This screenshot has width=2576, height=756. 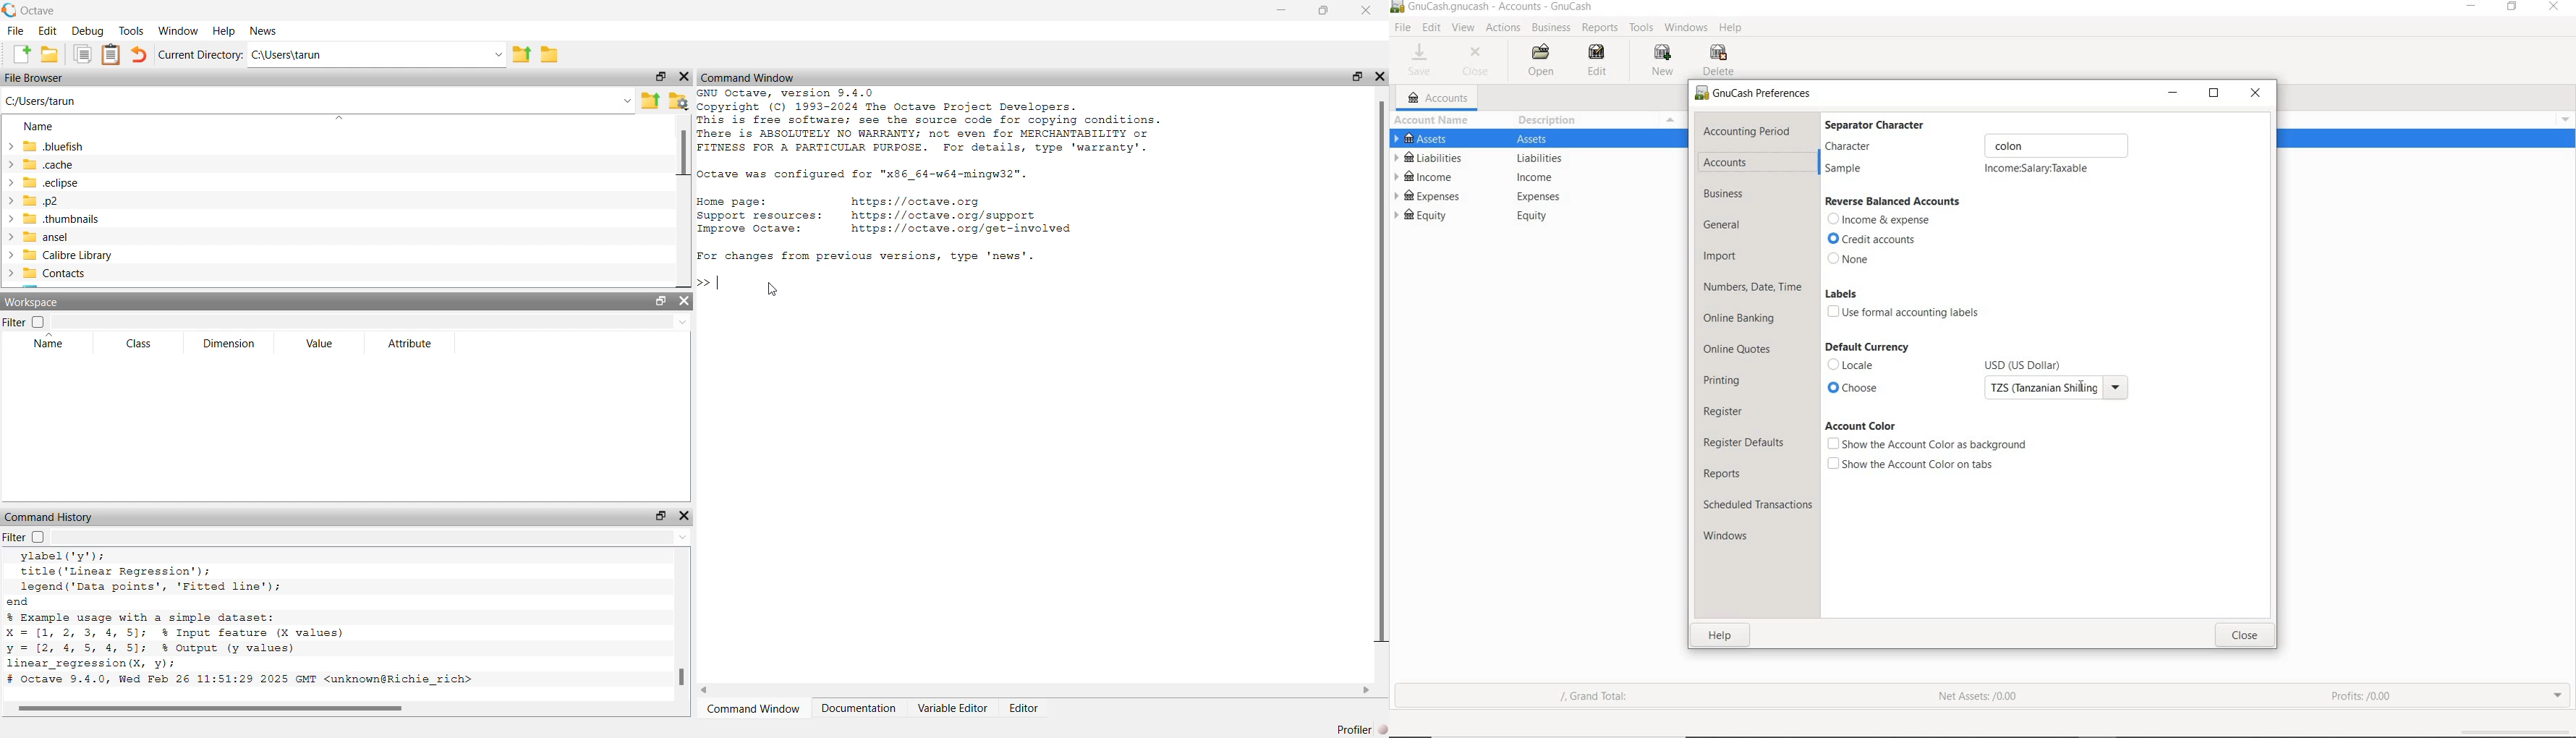 What do you see at coordinates (317, 343) in the screenshot?
I see `value` at bounding box center [317, 343].